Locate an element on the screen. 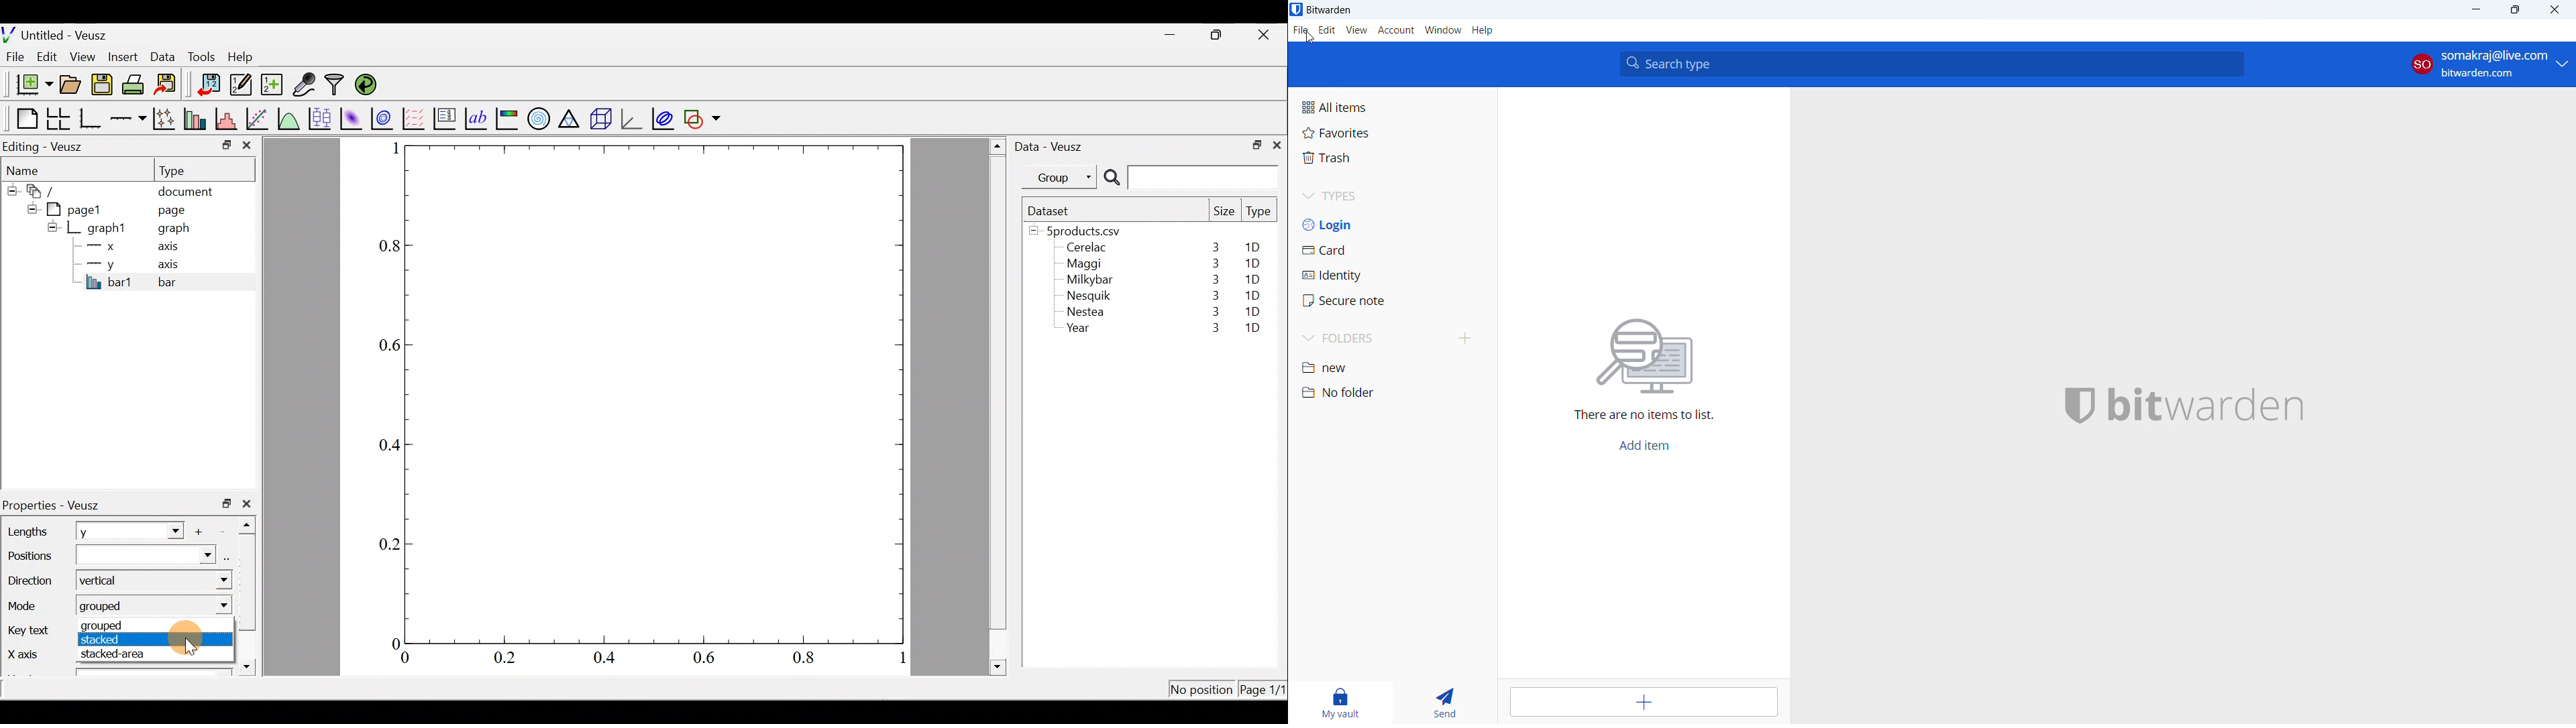 The height and width of the screenshot is (728, 2576). pagel is located at coordinates (80, 208).